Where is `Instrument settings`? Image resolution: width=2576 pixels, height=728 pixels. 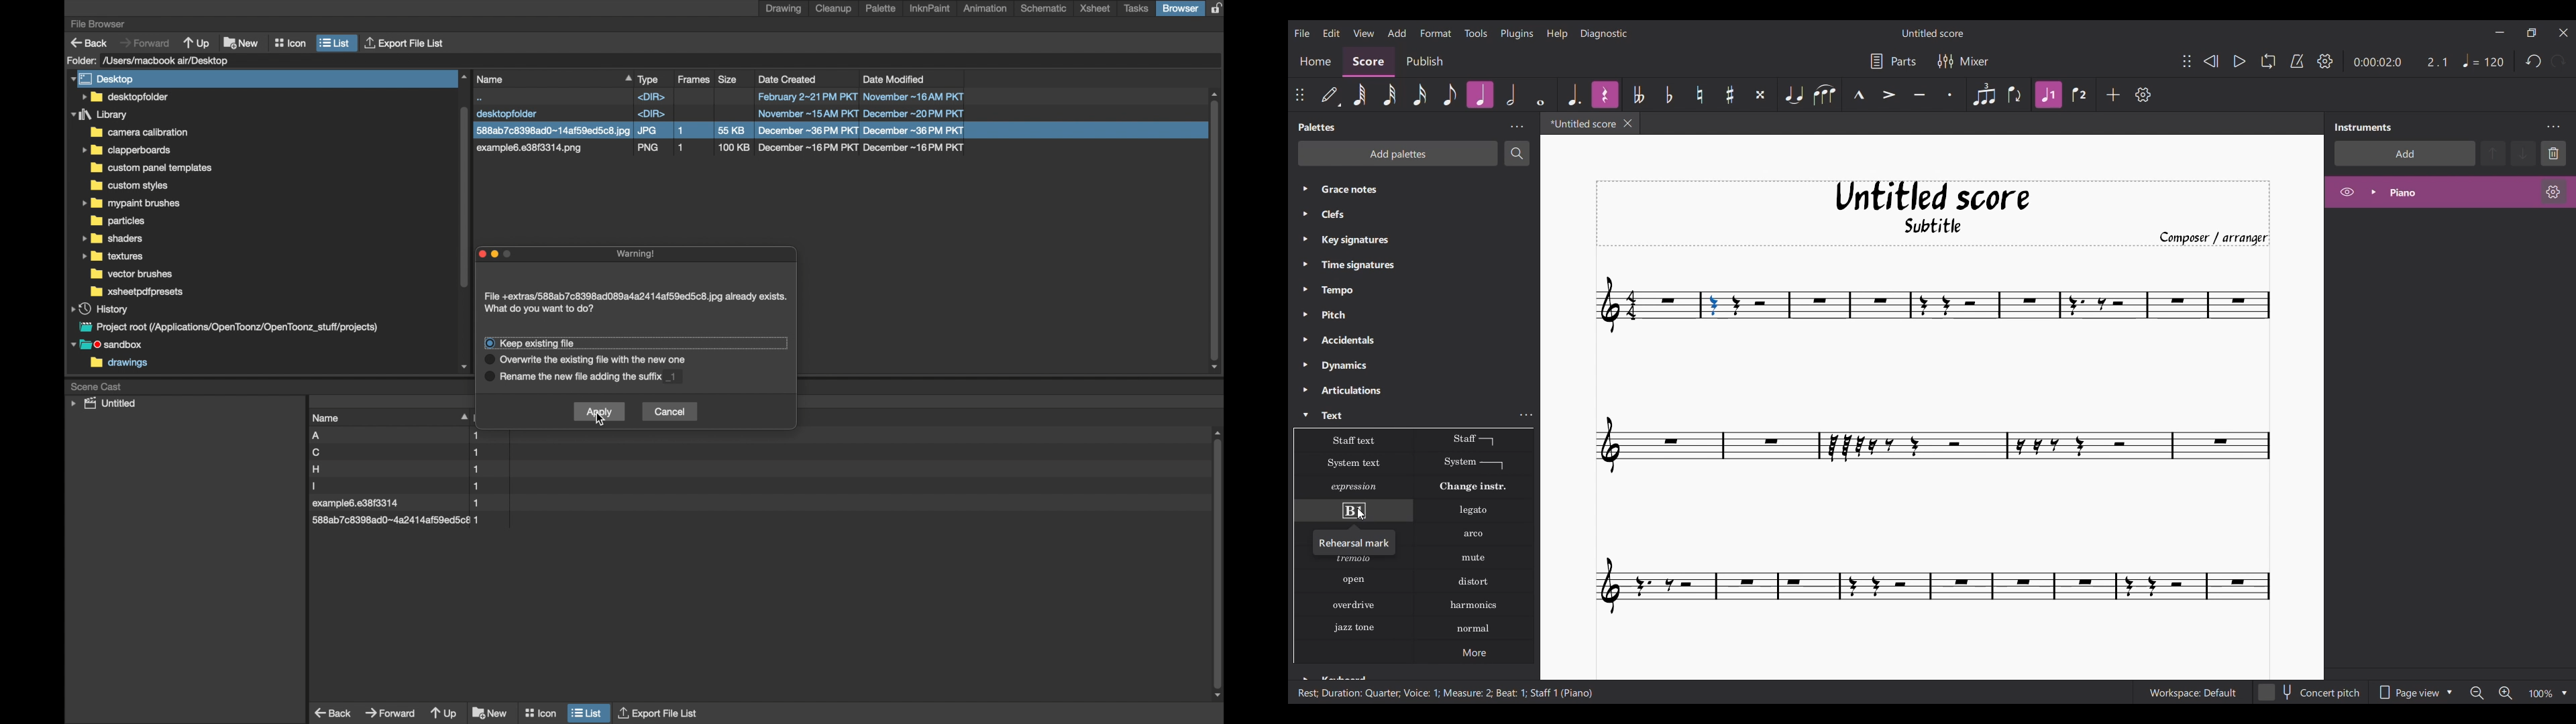 Instrument settings is located at coordinates (2553, 127).